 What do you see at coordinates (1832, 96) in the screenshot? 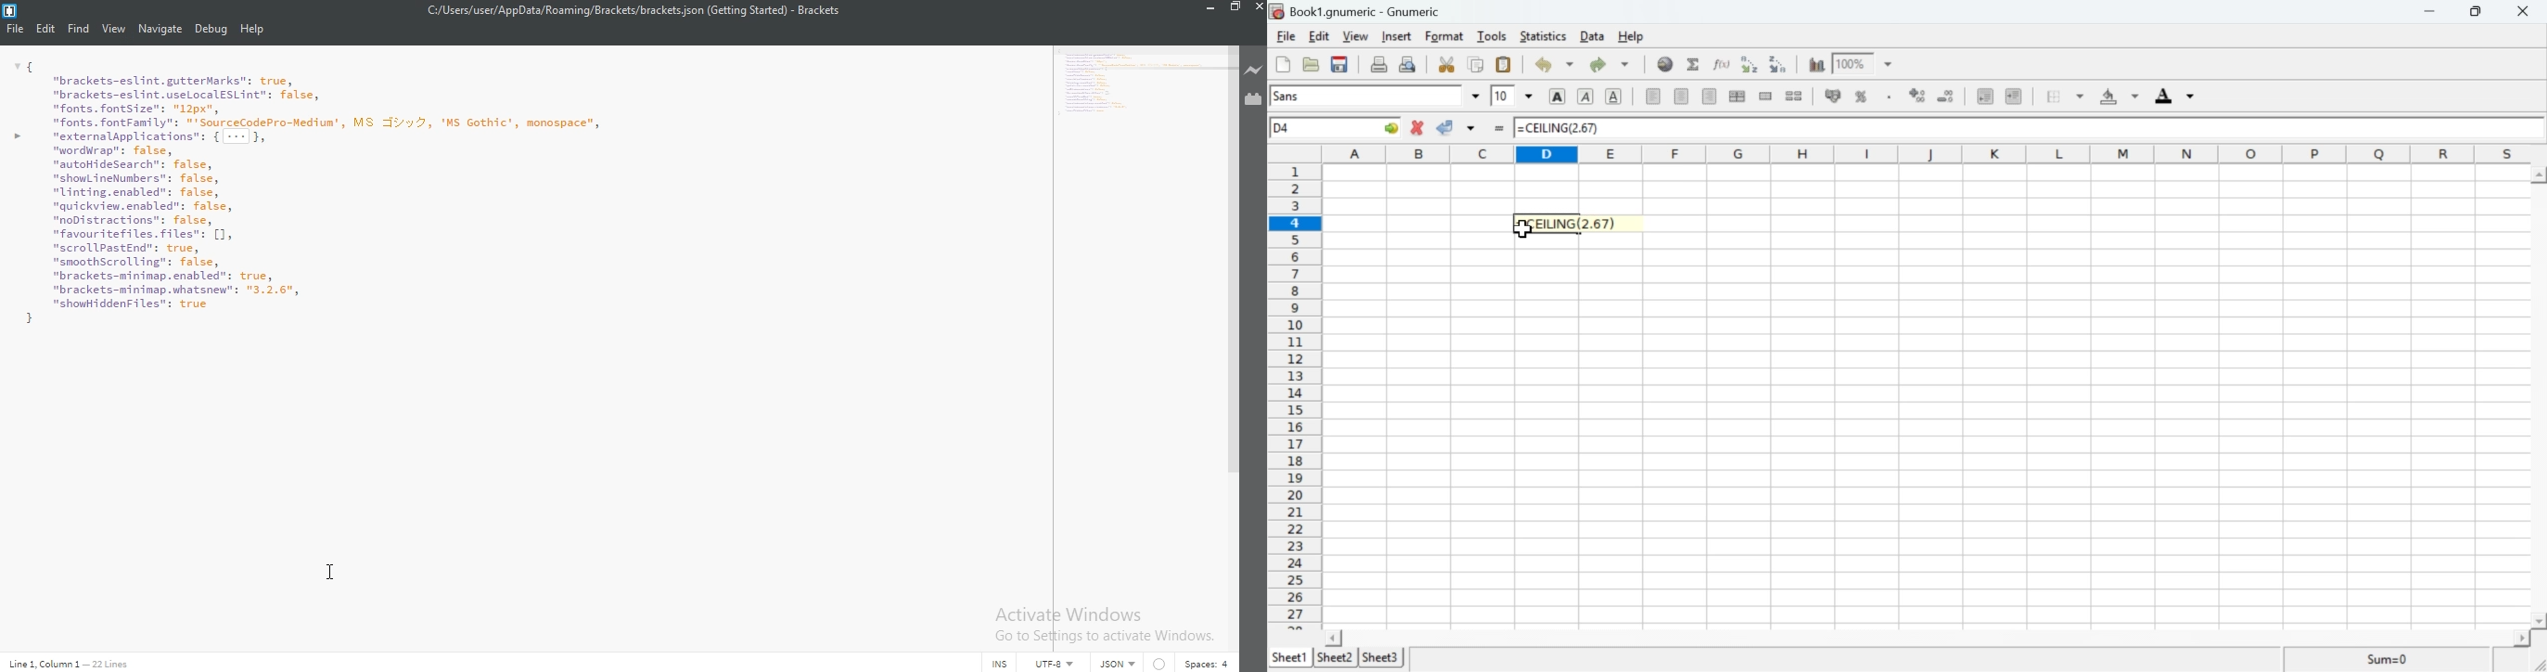
I see `Format selection as accounting` at bounding box center [1832, 96].